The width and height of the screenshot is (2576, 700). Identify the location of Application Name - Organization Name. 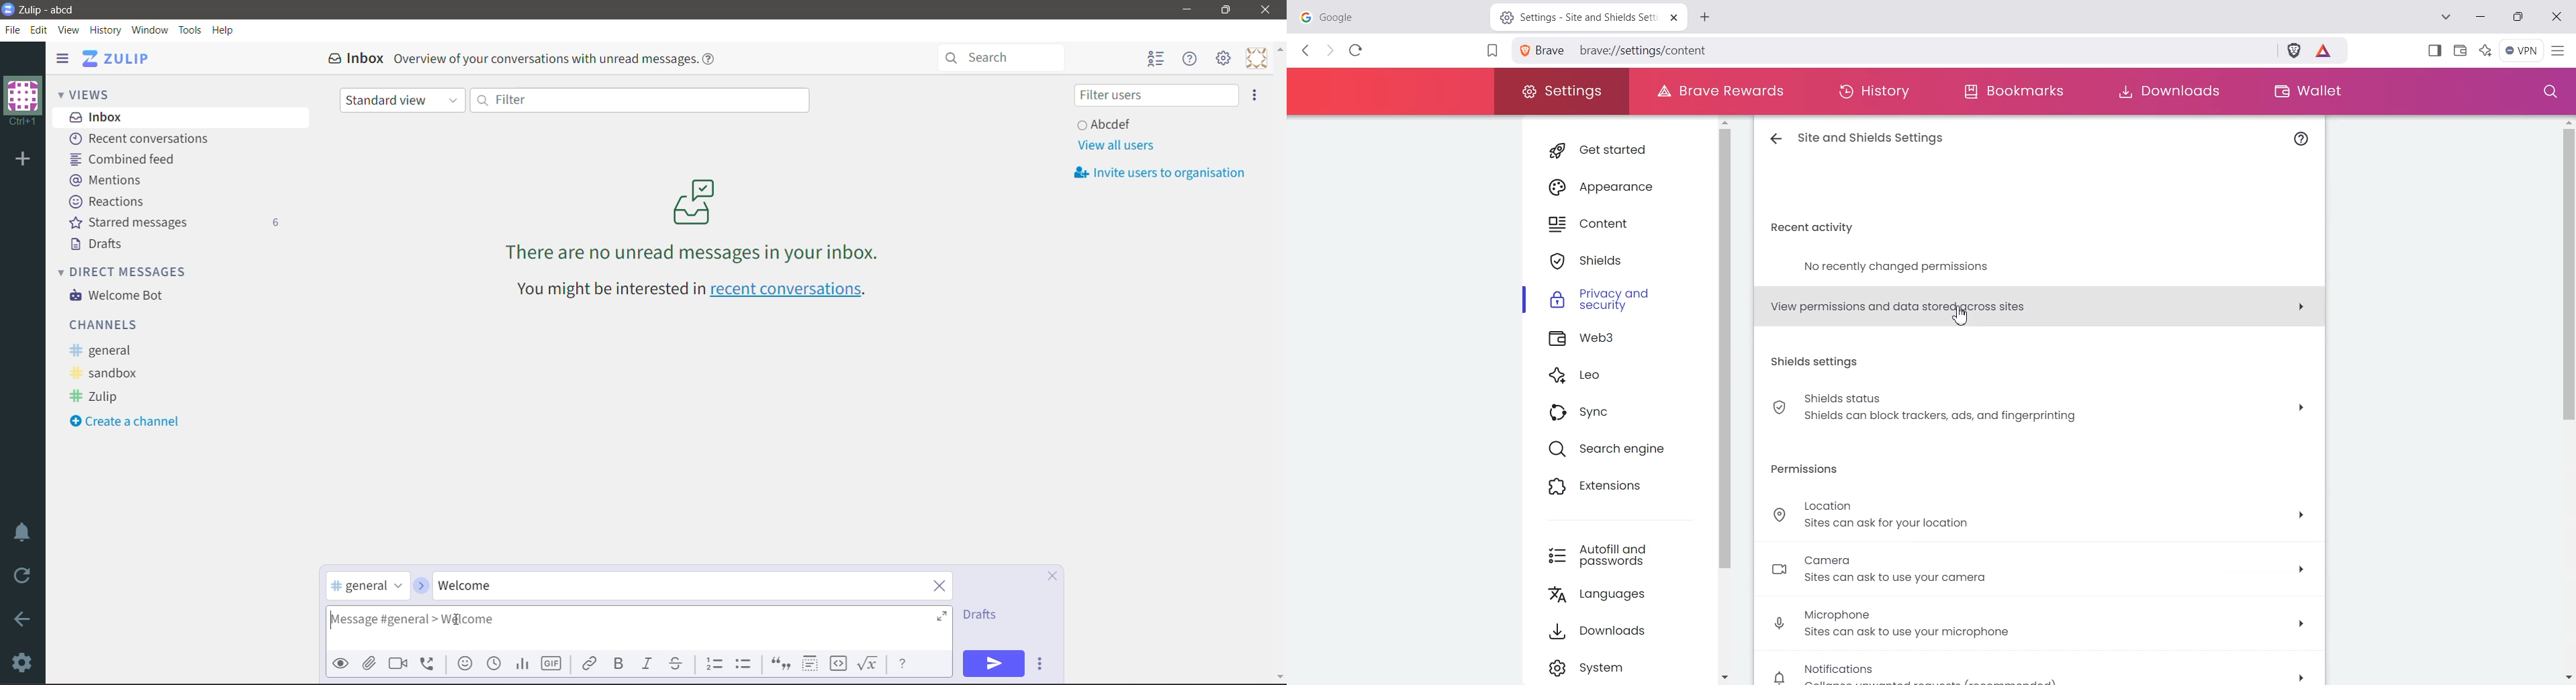
(56, 9).